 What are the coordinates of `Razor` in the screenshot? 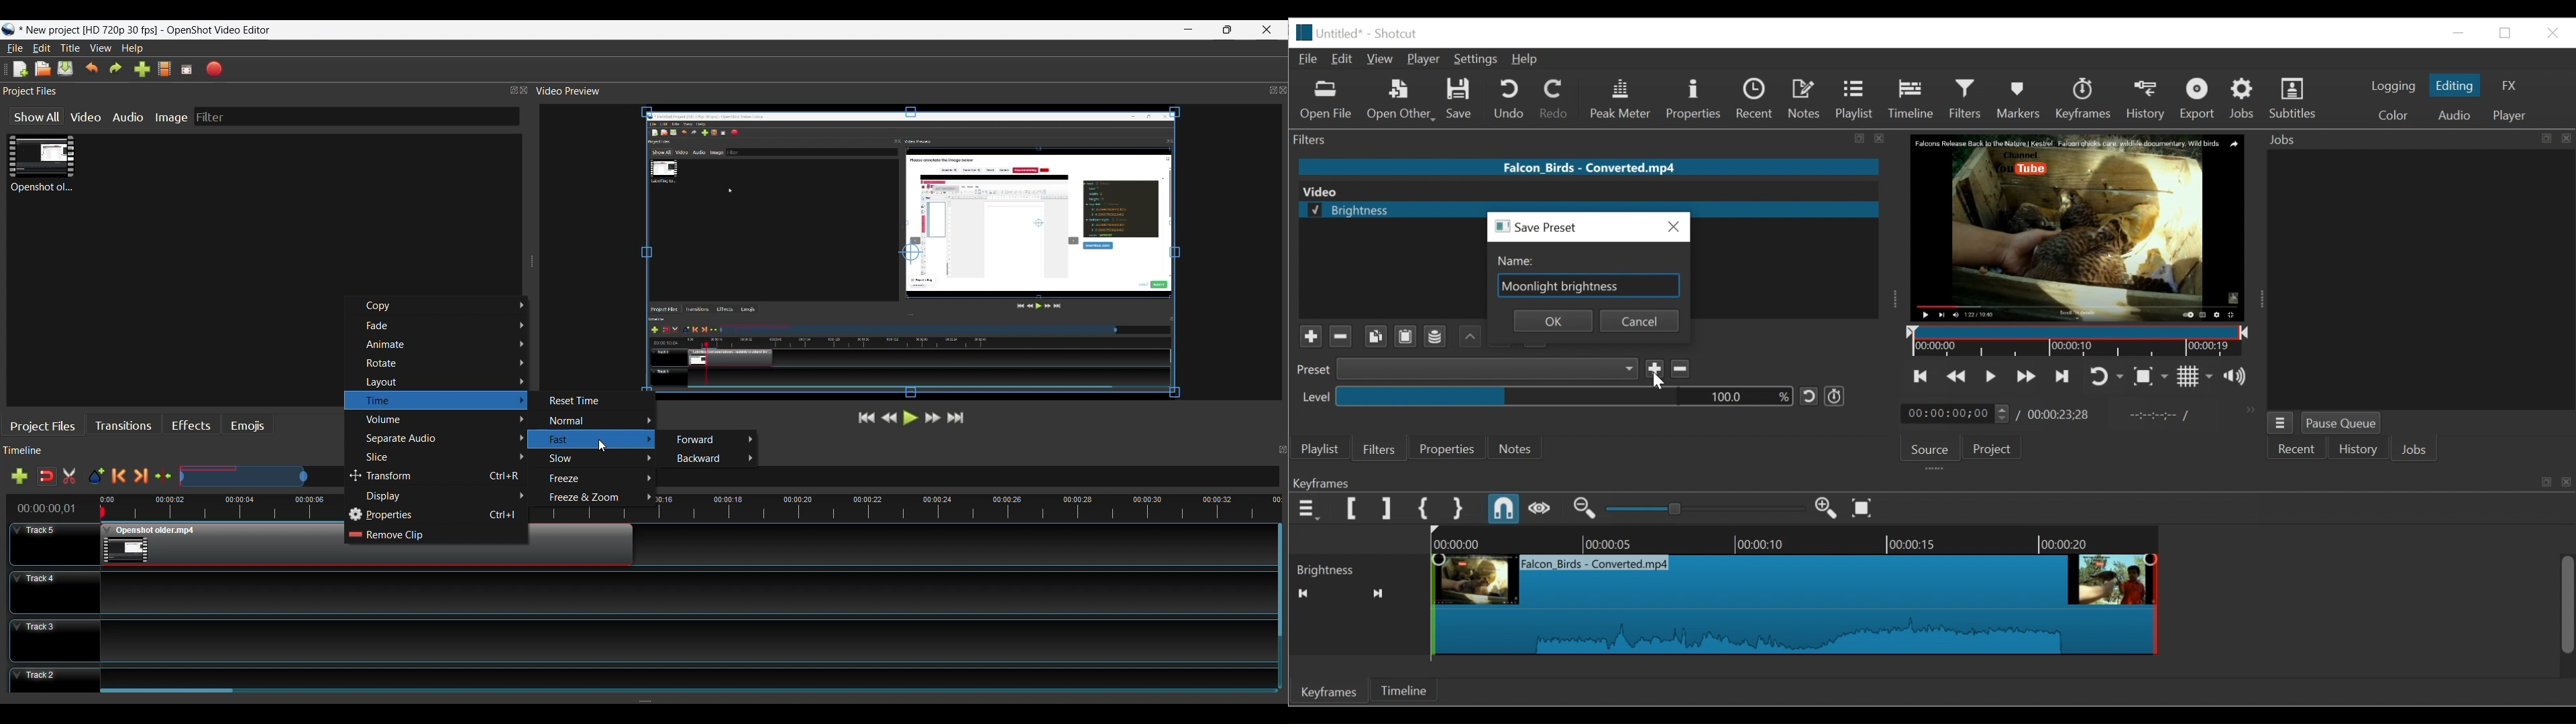 It's located at (71, 477).